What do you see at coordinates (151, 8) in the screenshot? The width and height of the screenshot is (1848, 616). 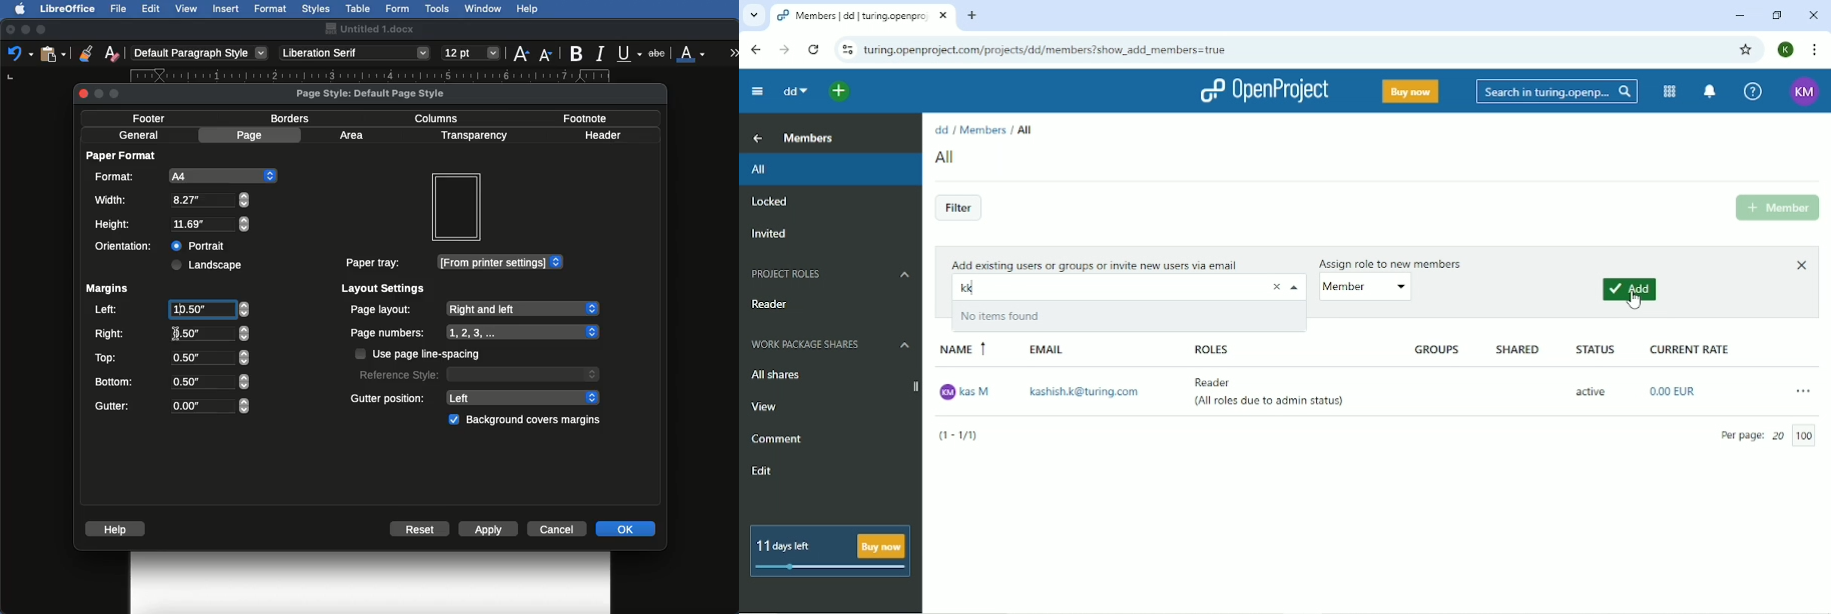 I see `Edit` at bounding box center [151, 8].